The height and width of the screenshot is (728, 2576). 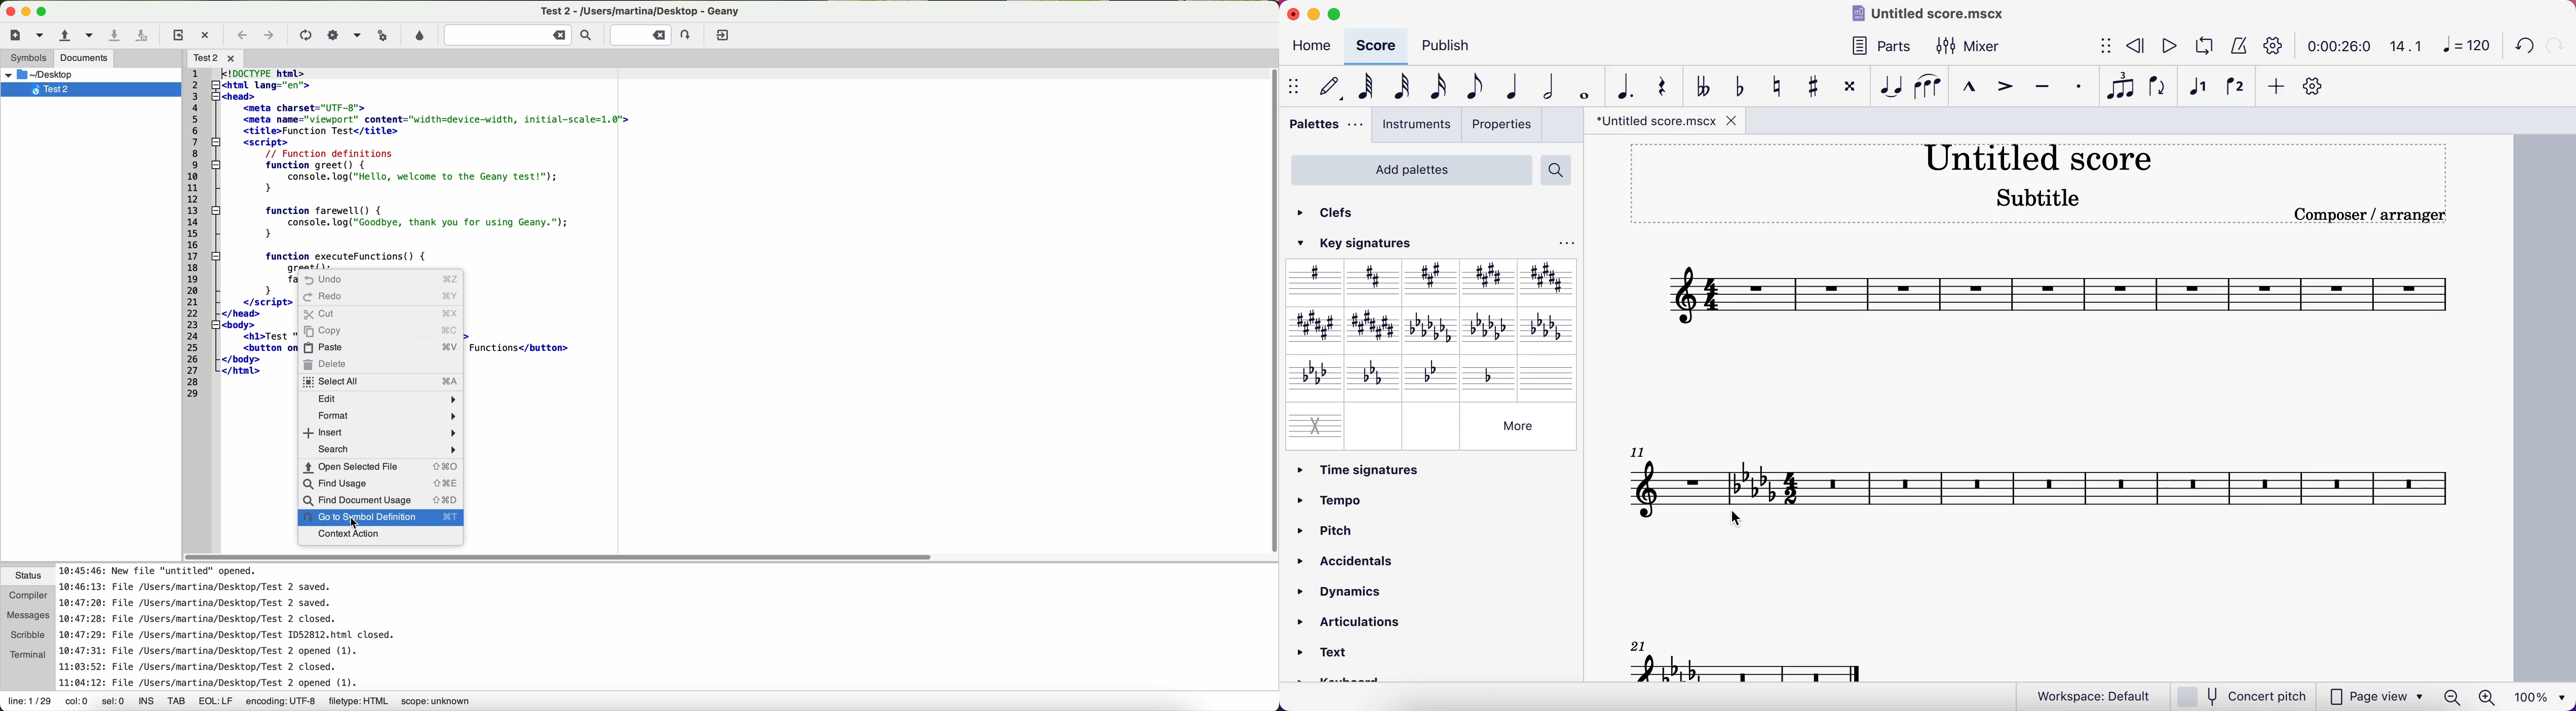 I want to click on key signature applied, so click(x=1753, y=487).